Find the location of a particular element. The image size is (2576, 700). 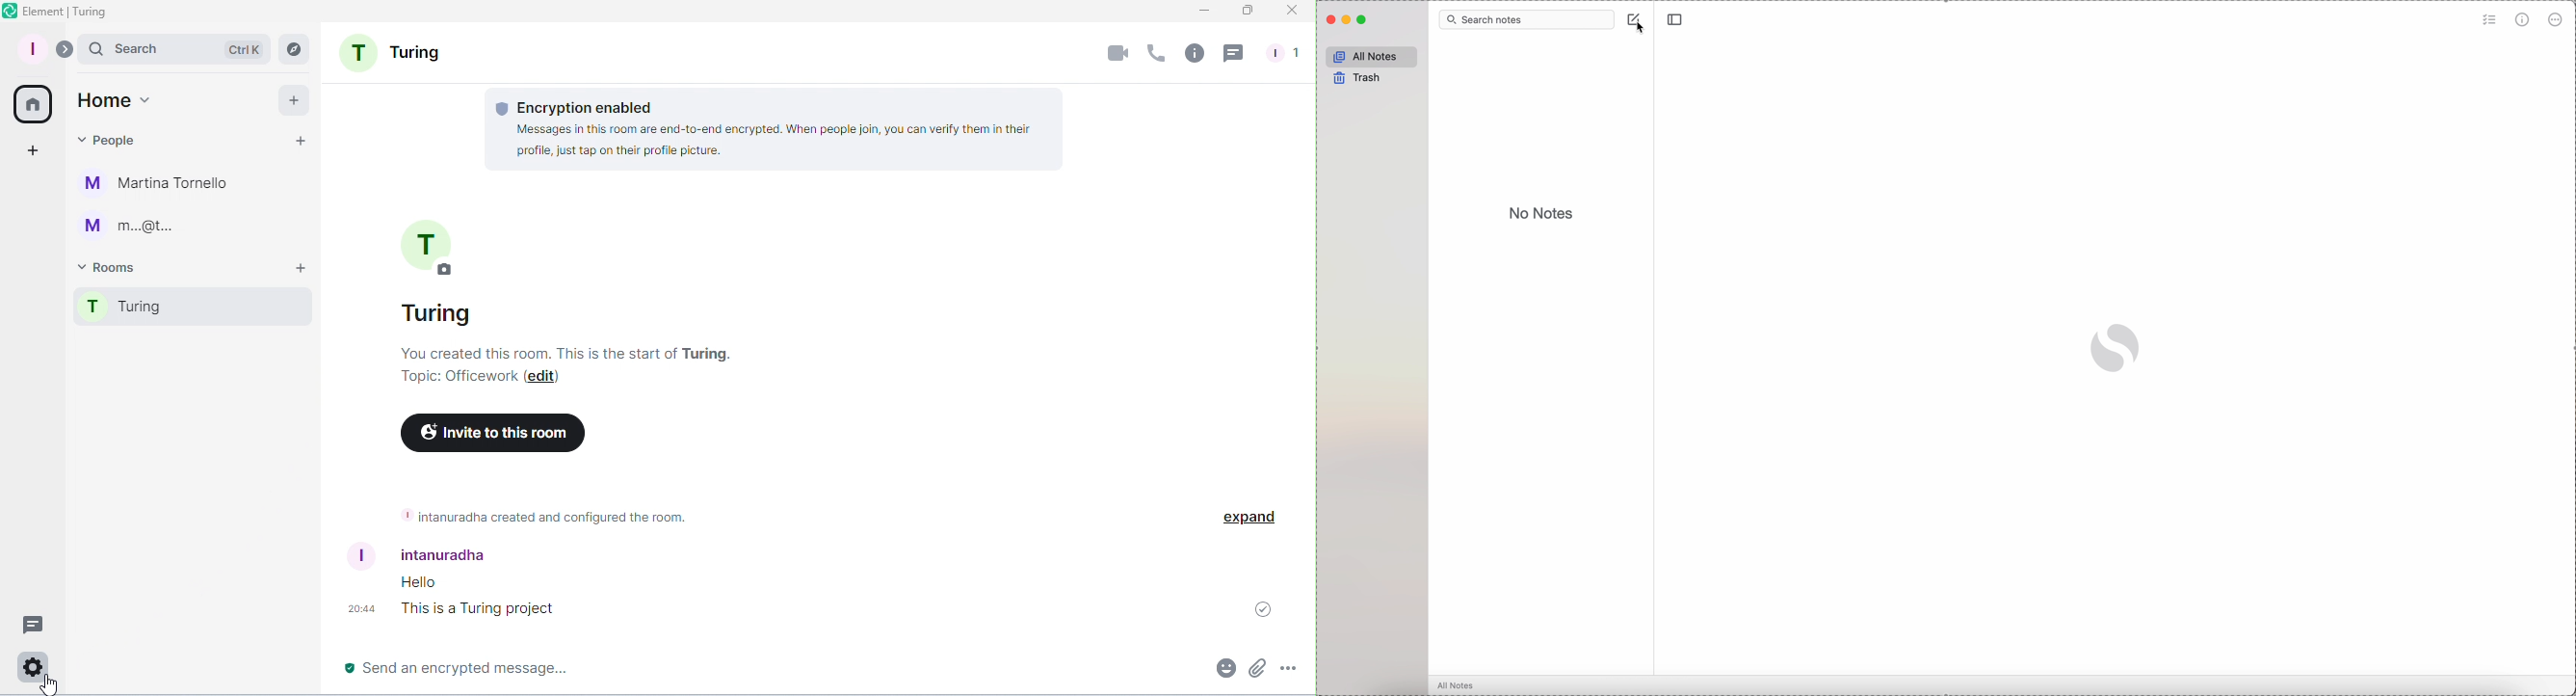

toggle sidebar is located at coordinates (1675, 20).